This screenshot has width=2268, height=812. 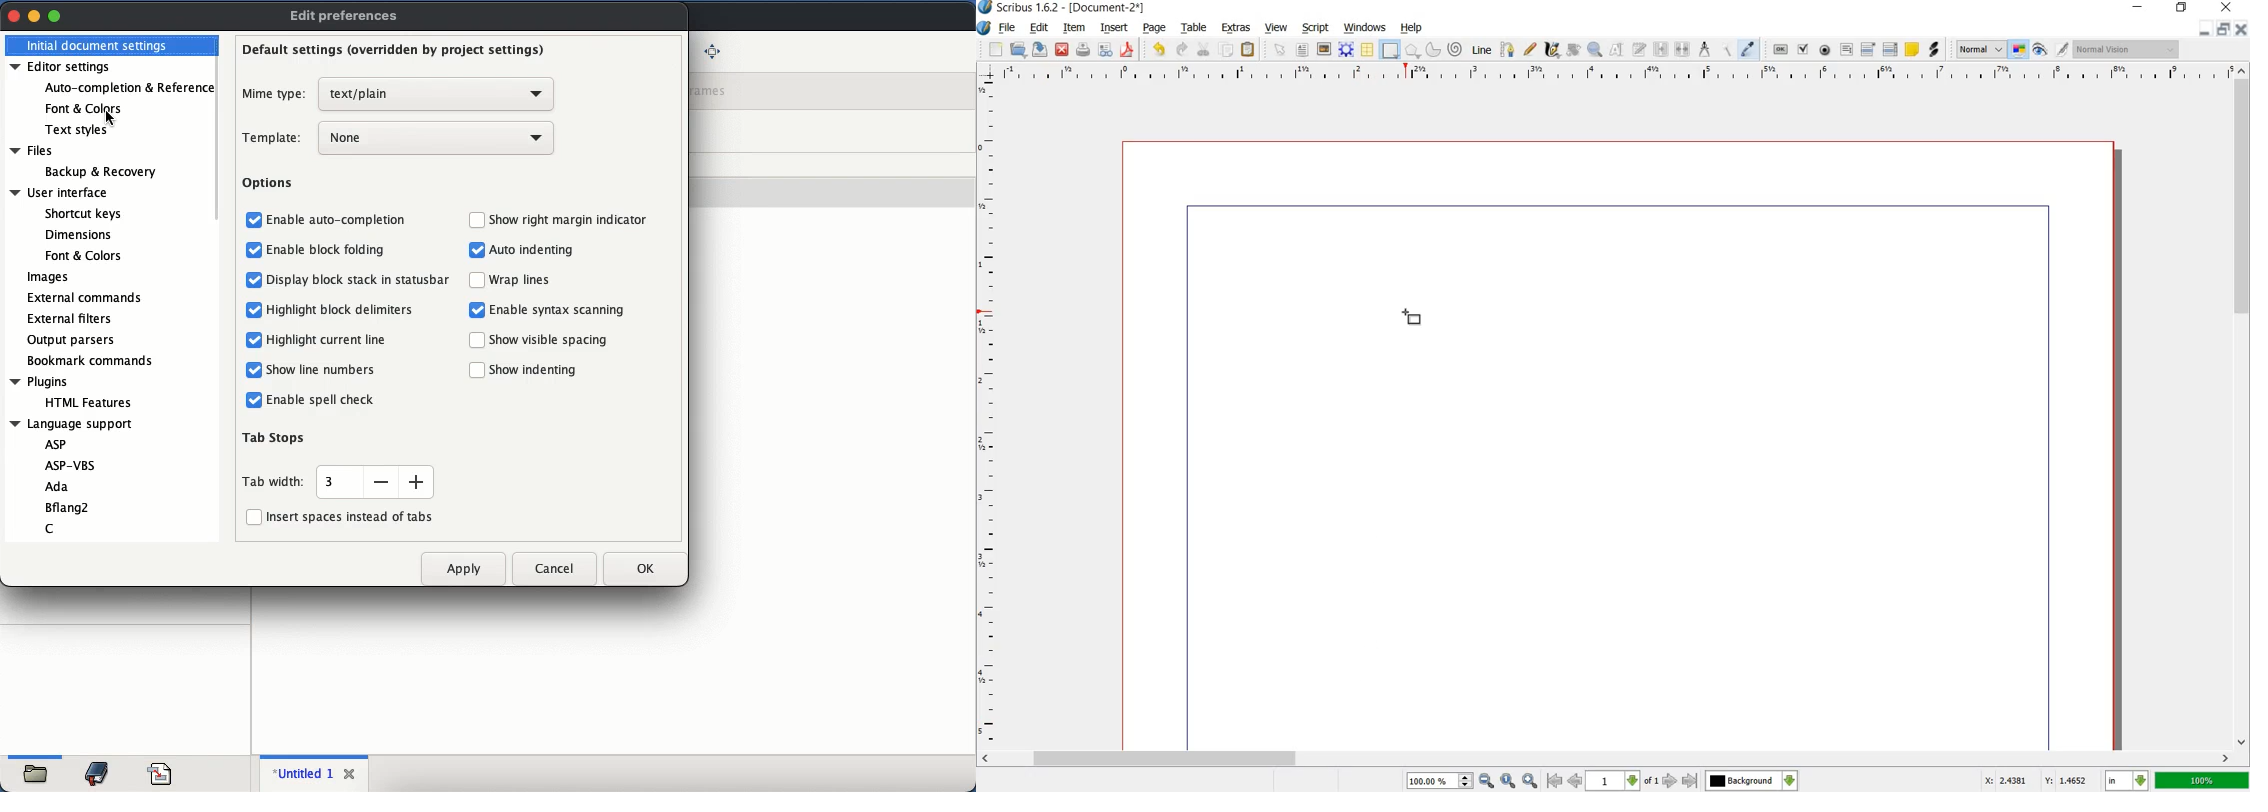 What do you see at coordinates (1482, 48) in the screenshot?
I see `LINE` at bounding box center [1482, 48].